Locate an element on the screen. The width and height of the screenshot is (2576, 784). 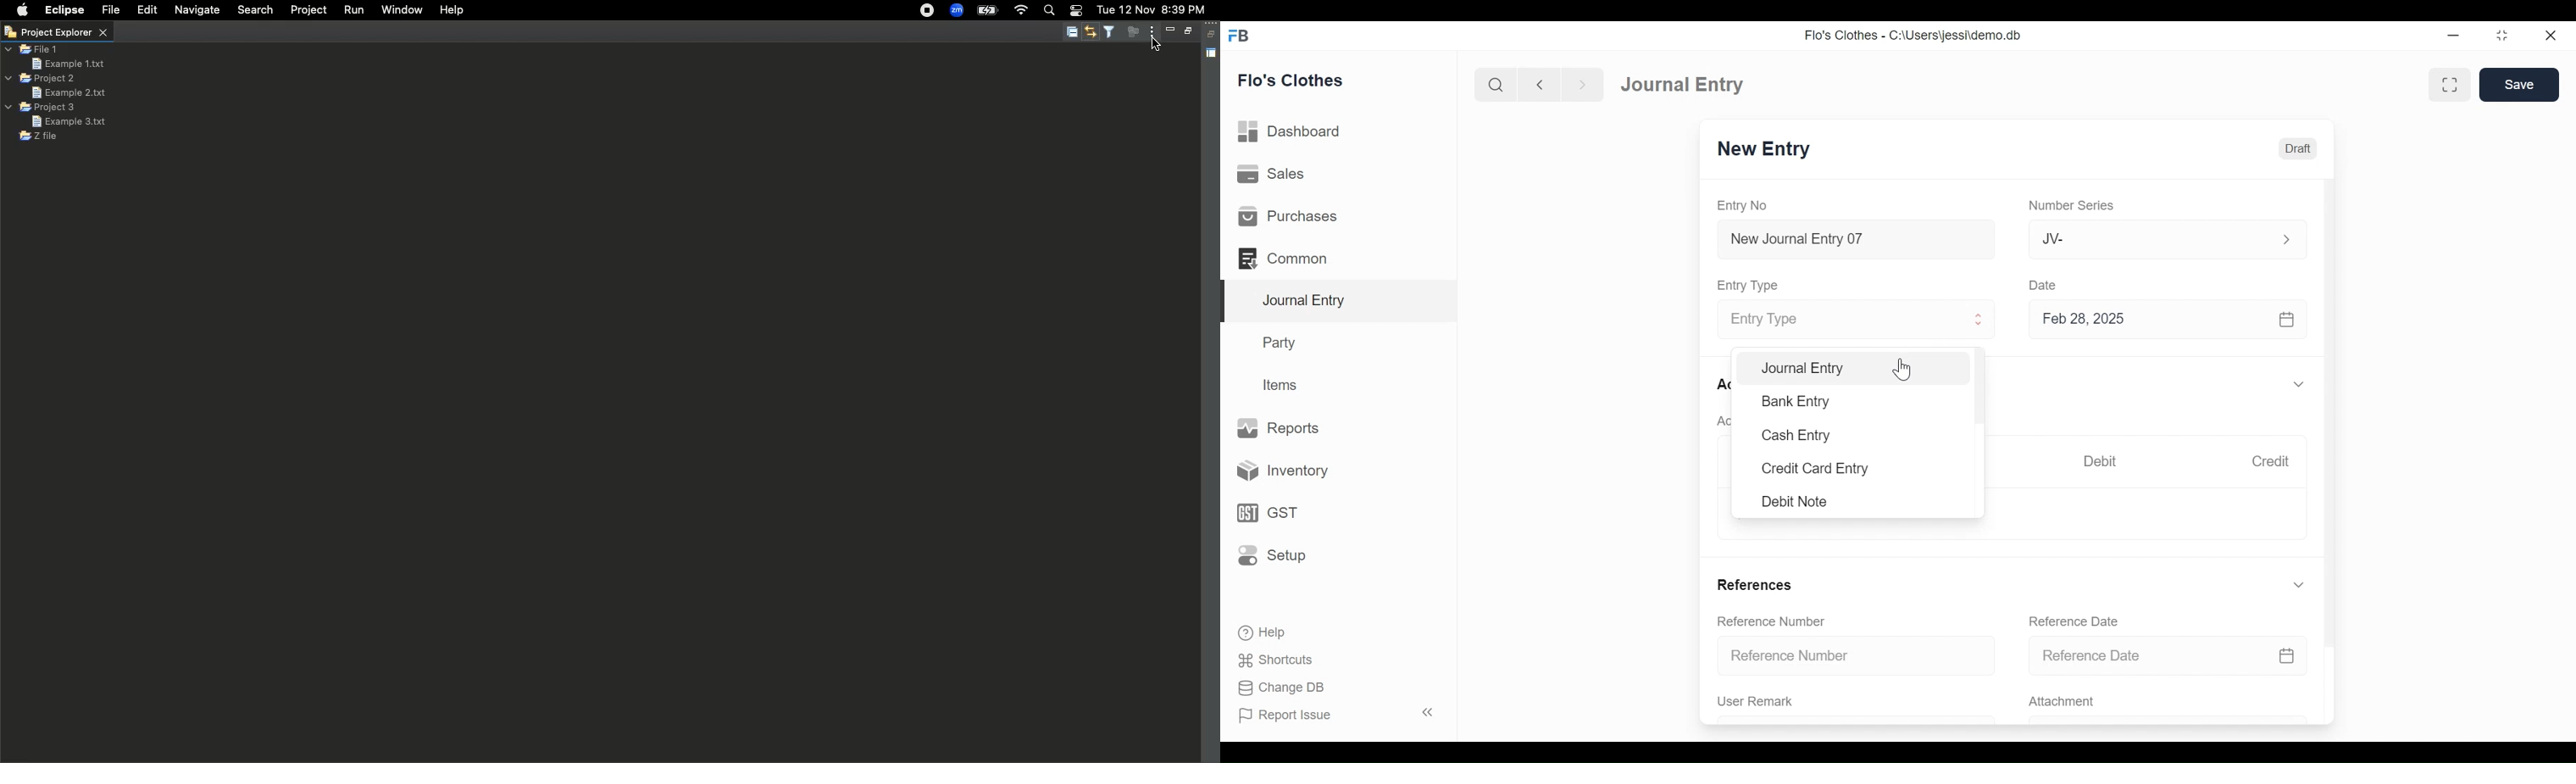
Restore is located at coordinates (2501, 35).